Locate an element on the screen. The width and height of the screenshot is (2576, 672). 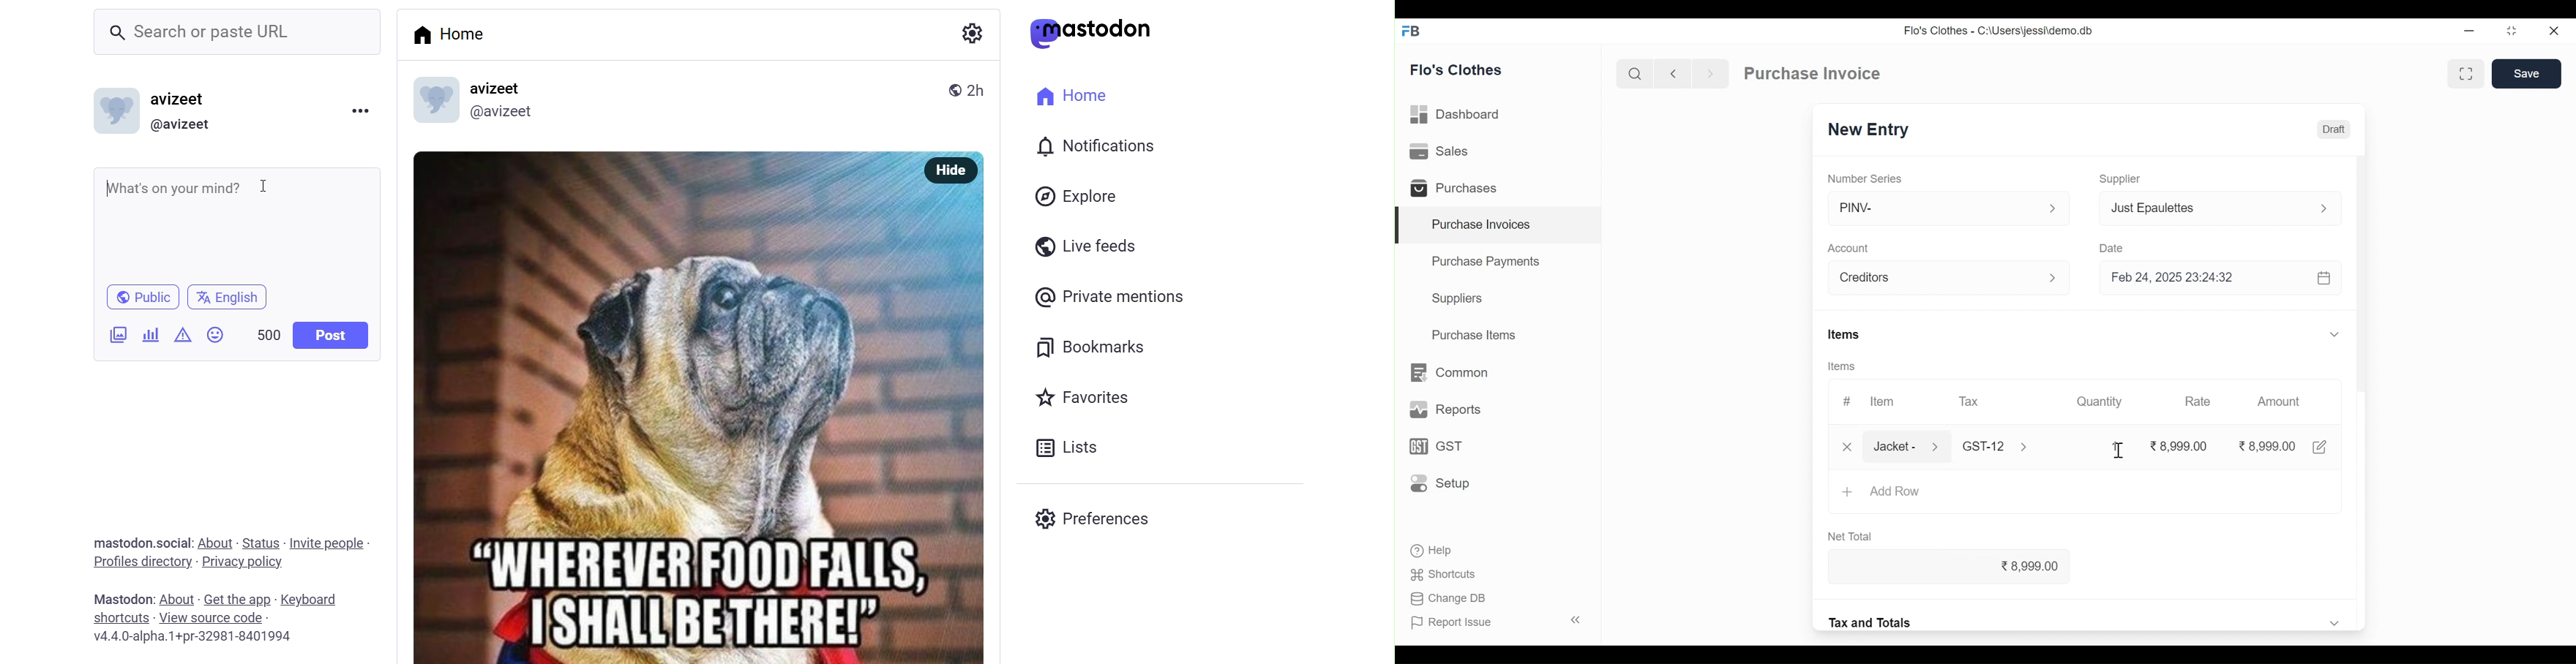
Account is located at coordinates (1938, 277).